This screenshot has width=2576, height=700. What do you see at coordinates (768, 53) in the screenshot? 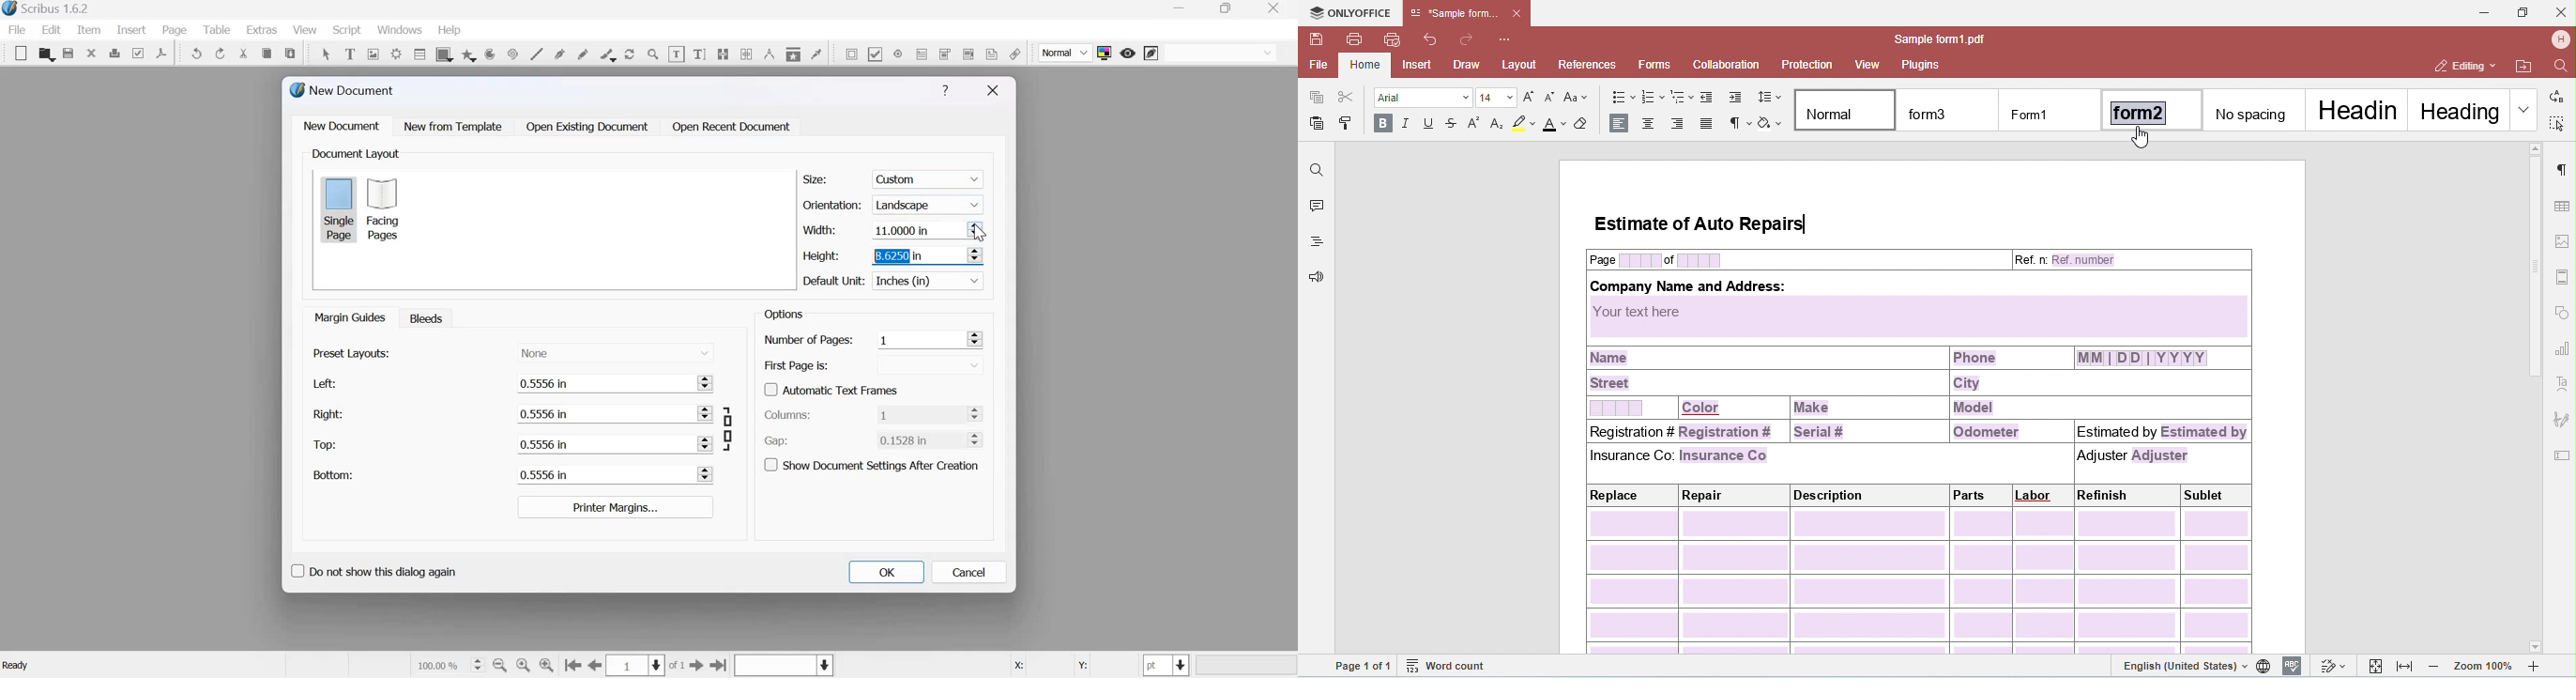
I see `Measurements` at bounding box center [768, 53].